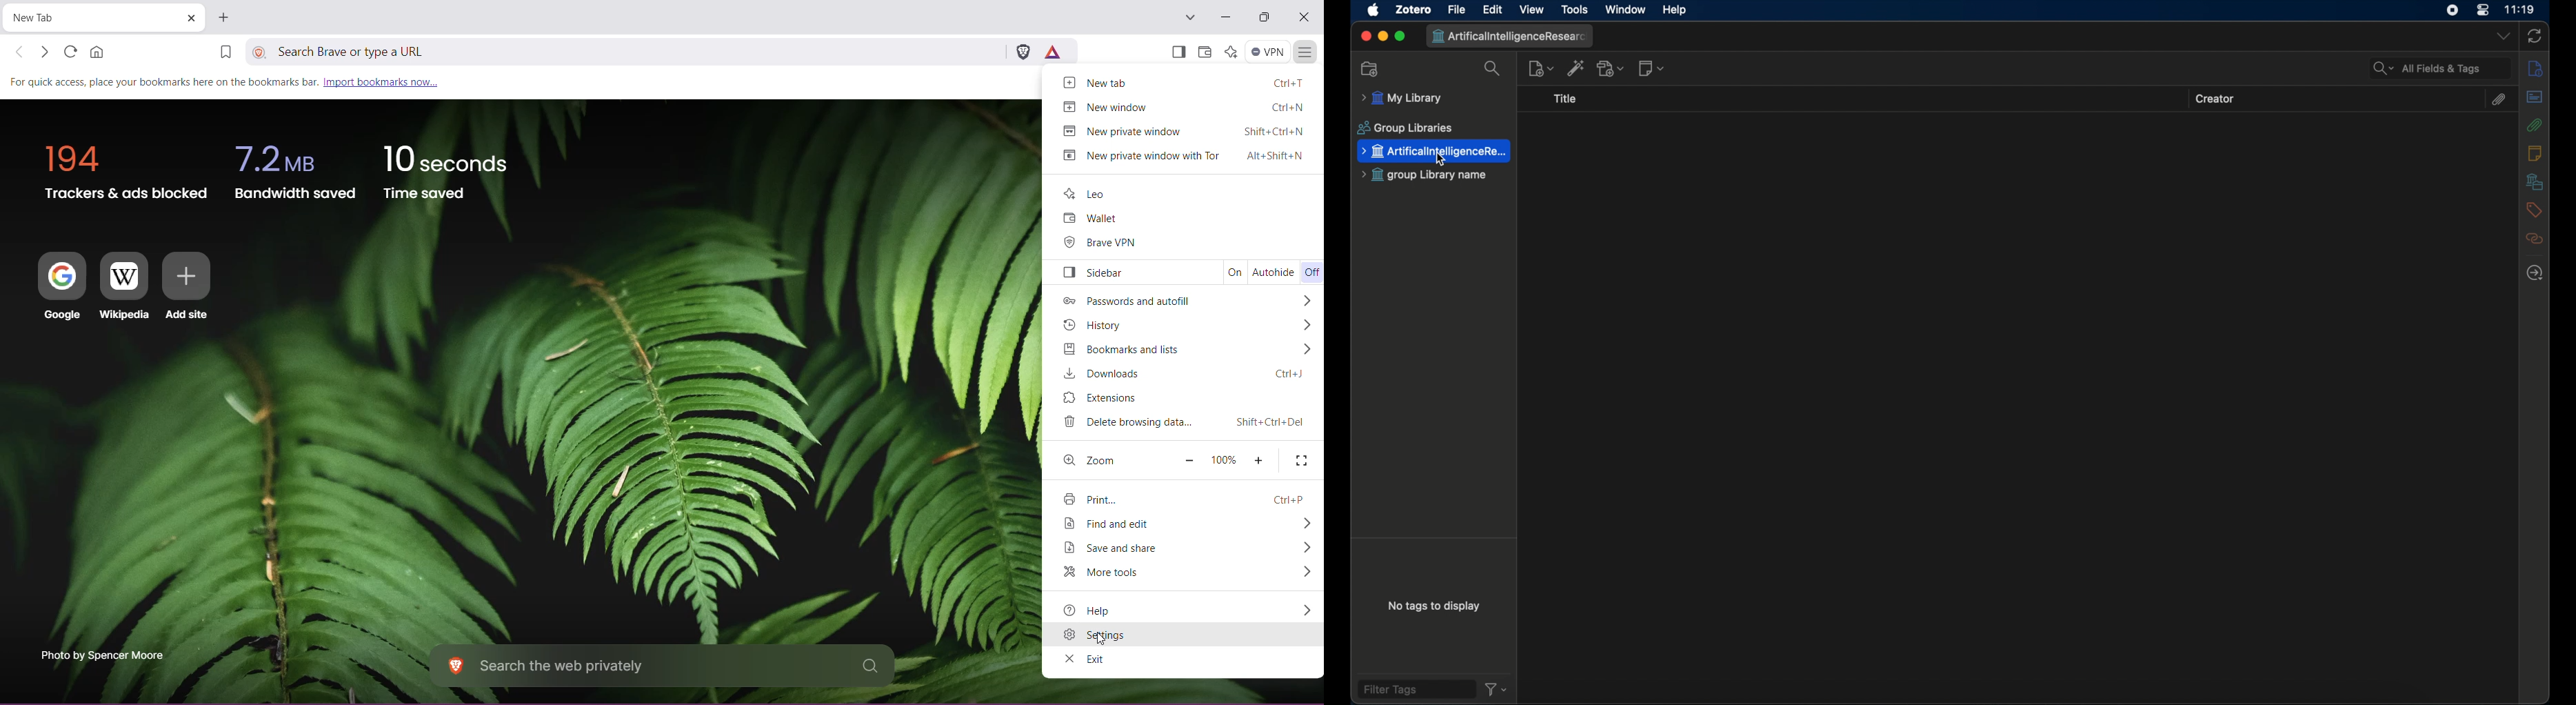 This screenshot has height=728, width=2576. I want to click on abstract, so click(2534, 97).